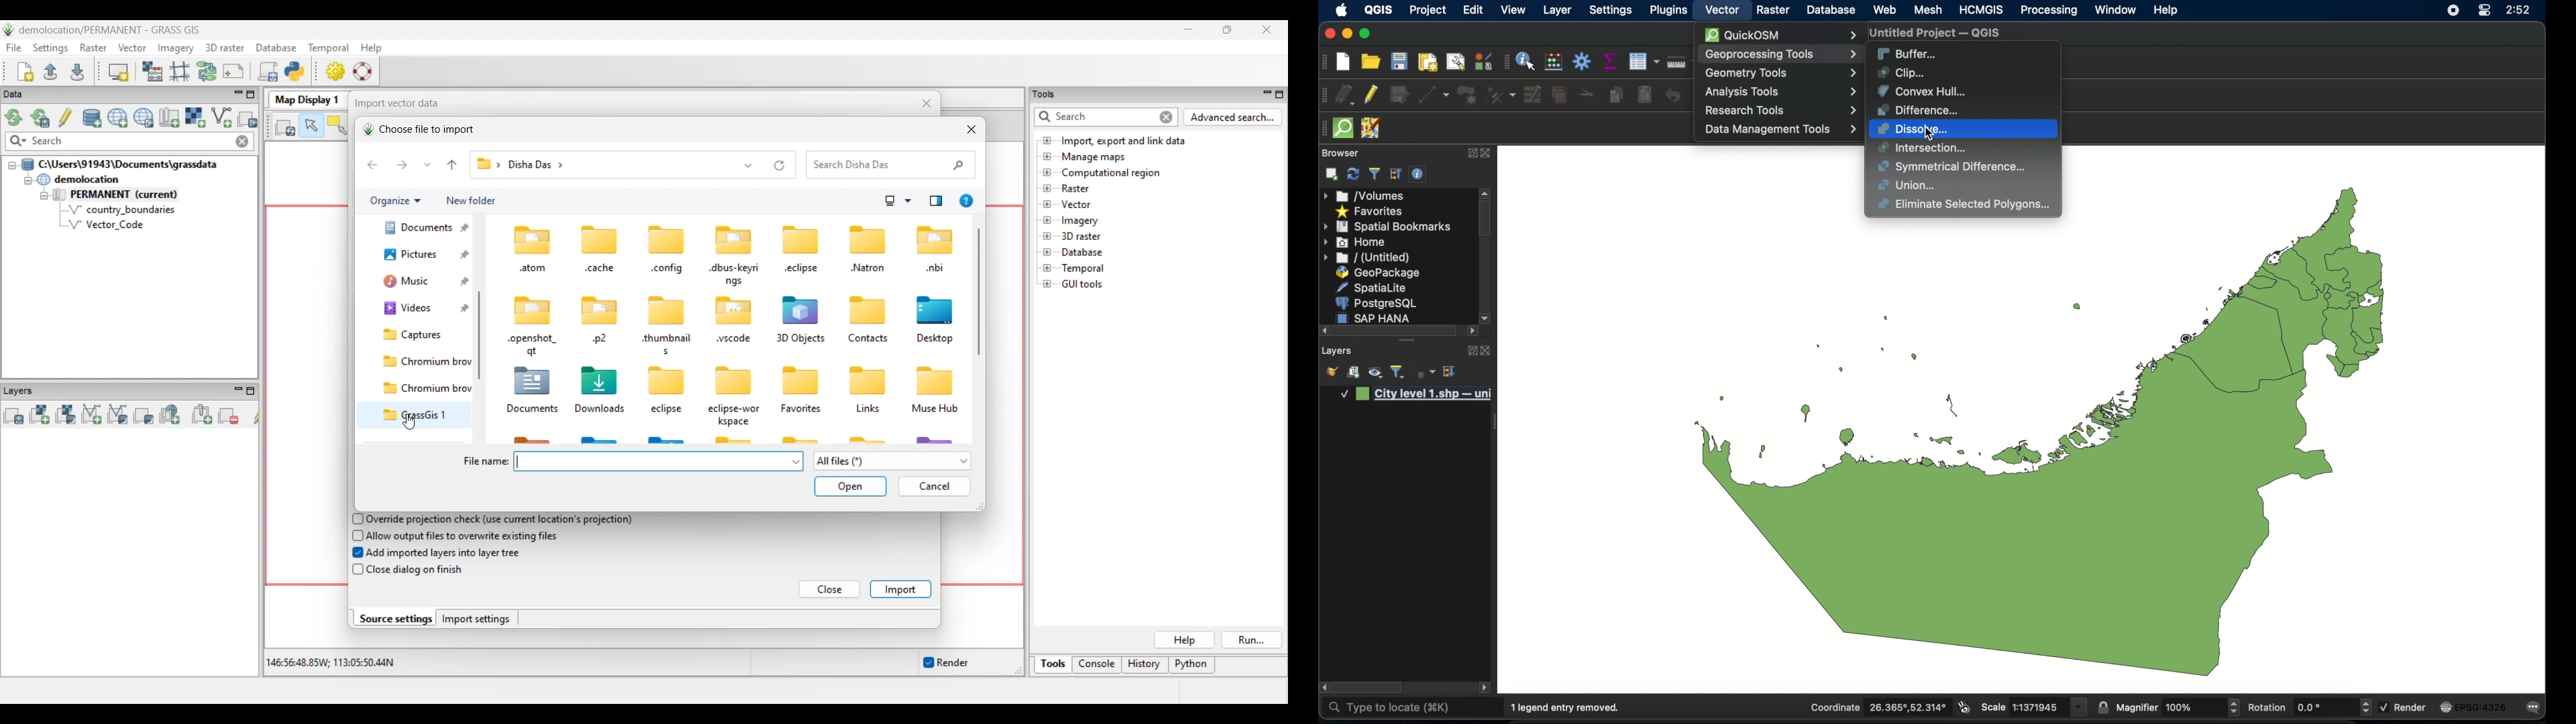 The image size is (2576, 728). What do you see at coordinates (1527, 62) in the screenshot?
I see `identify feature` at bounding box center [1527, 62].